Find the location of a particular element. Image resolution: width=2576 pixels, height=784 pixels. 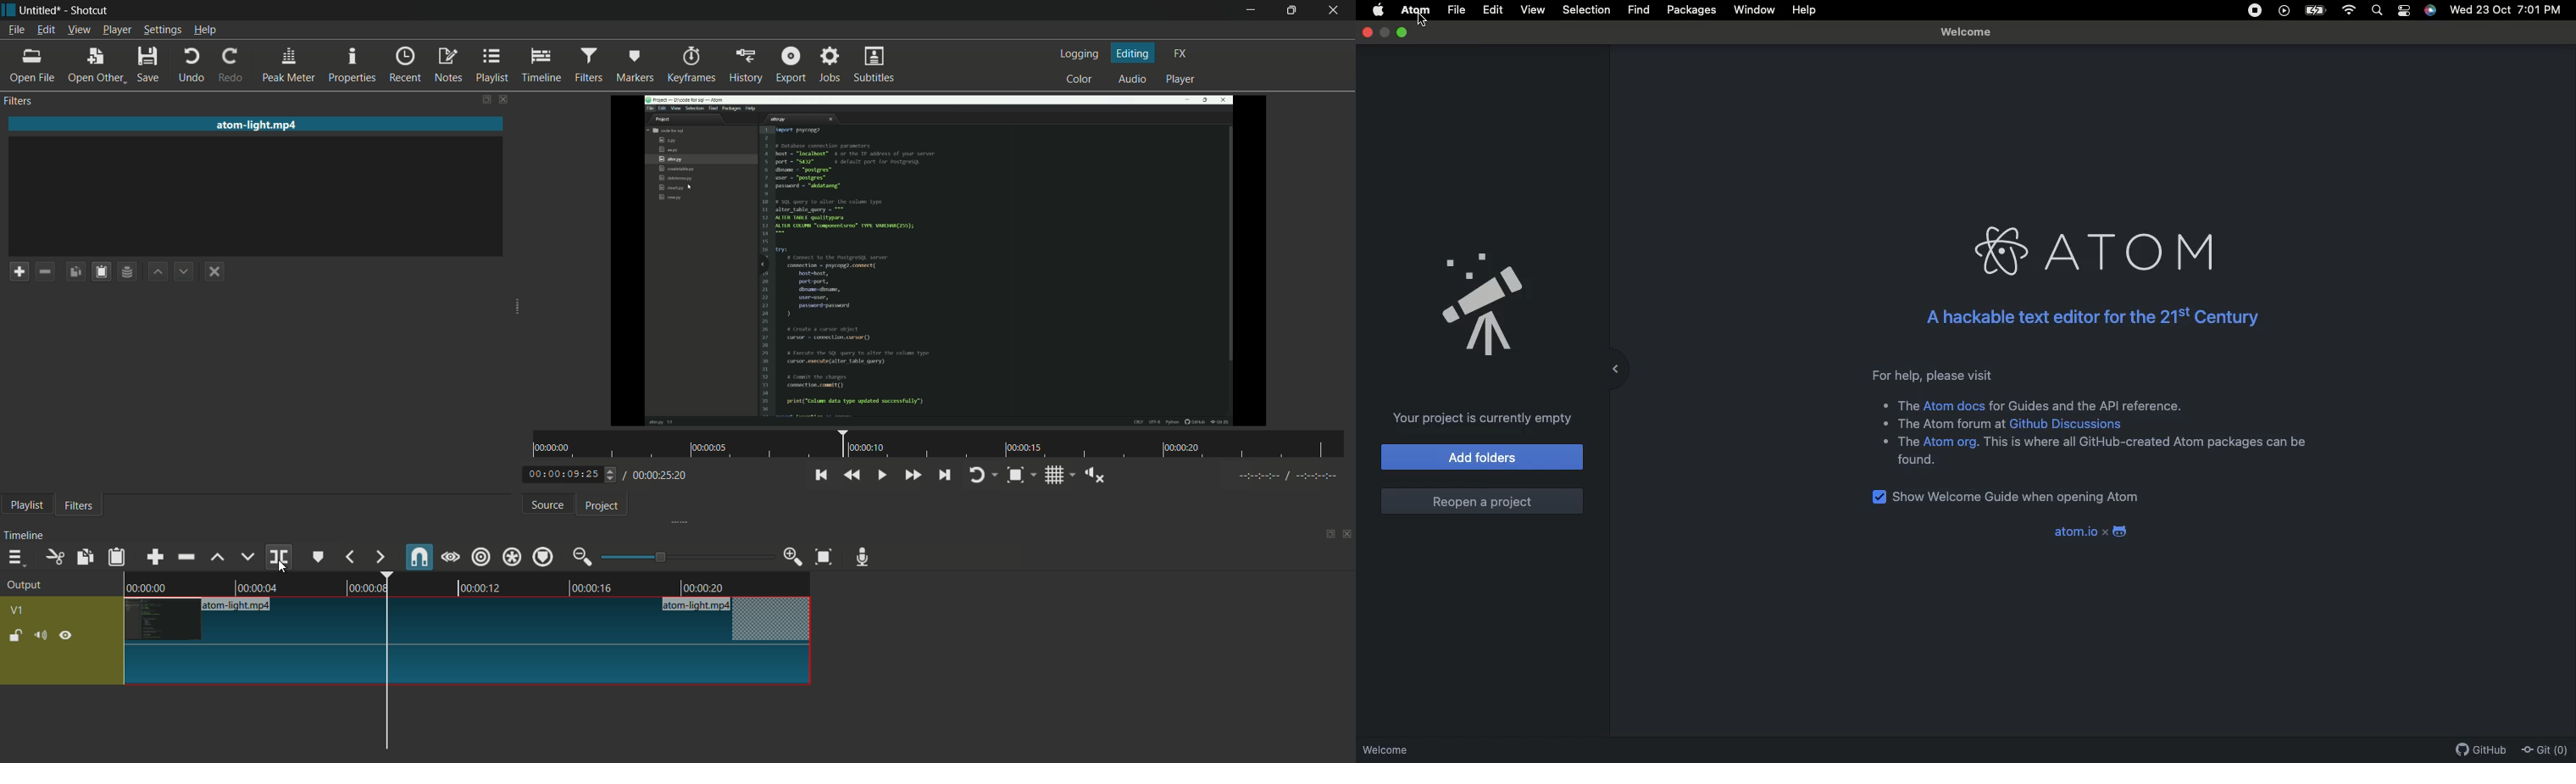

ripple delete is located at coordinates (186, 556).